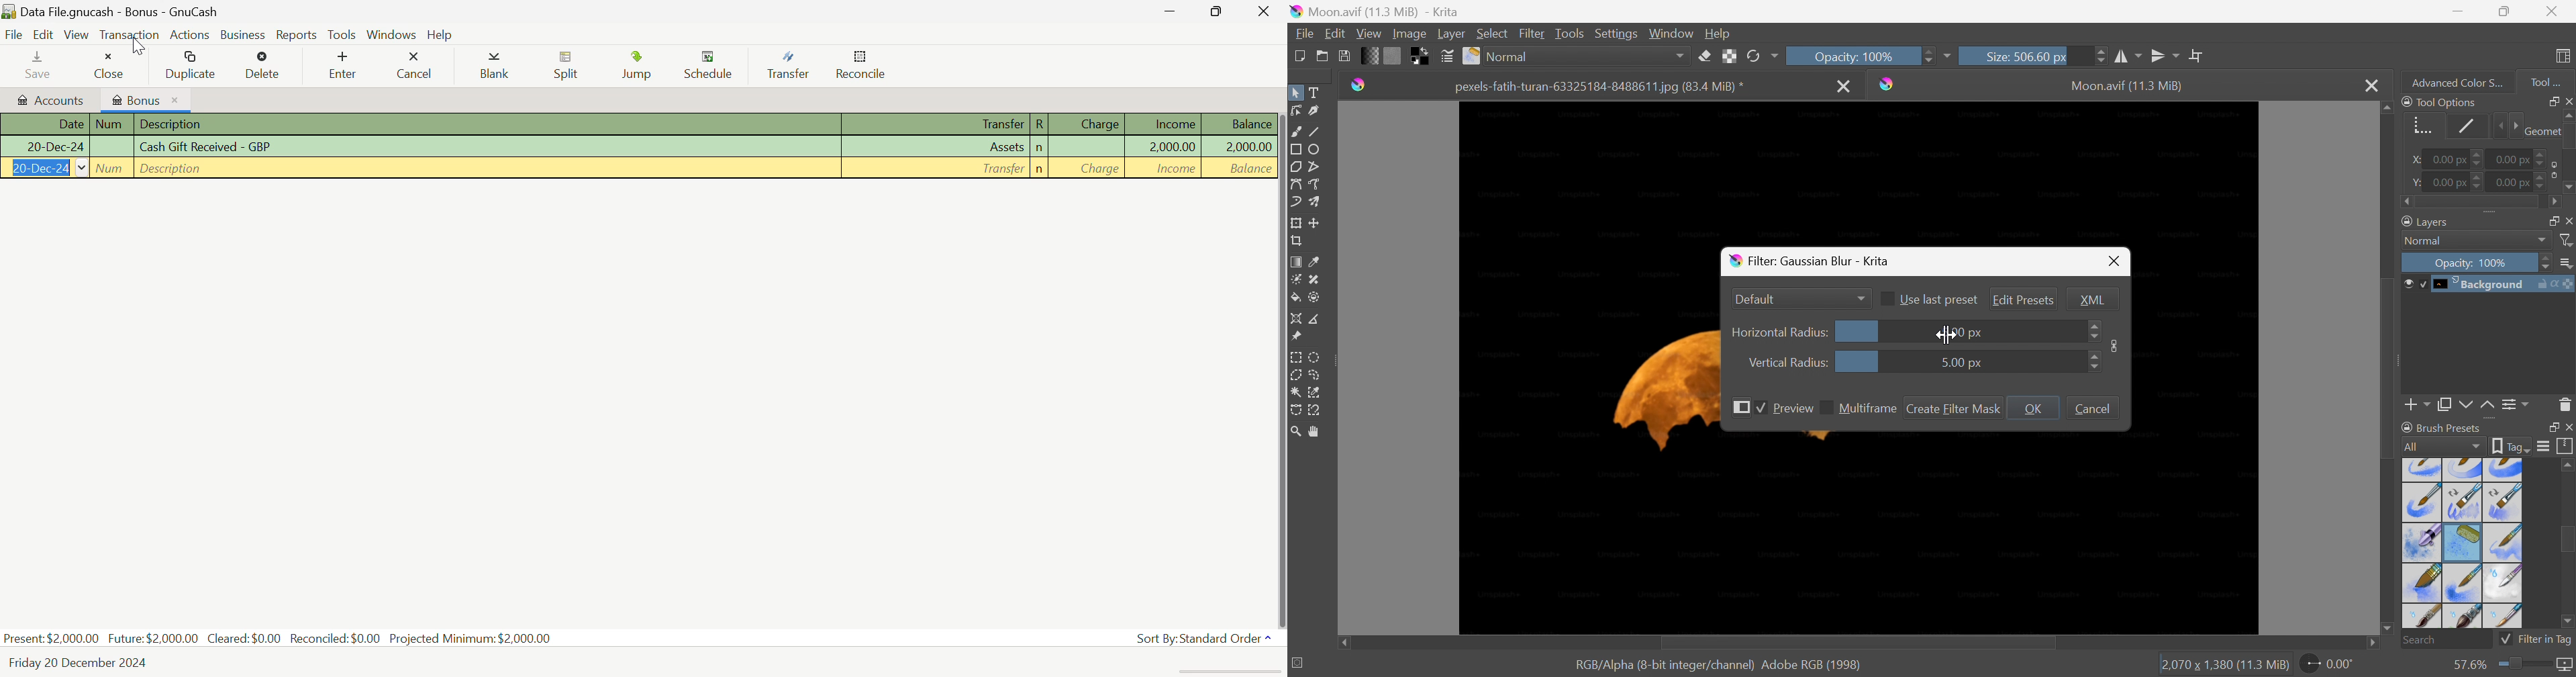 Image resolution: width=2576 pixels, height=700 pixels. I want to click on Close, so click(2568, 427).